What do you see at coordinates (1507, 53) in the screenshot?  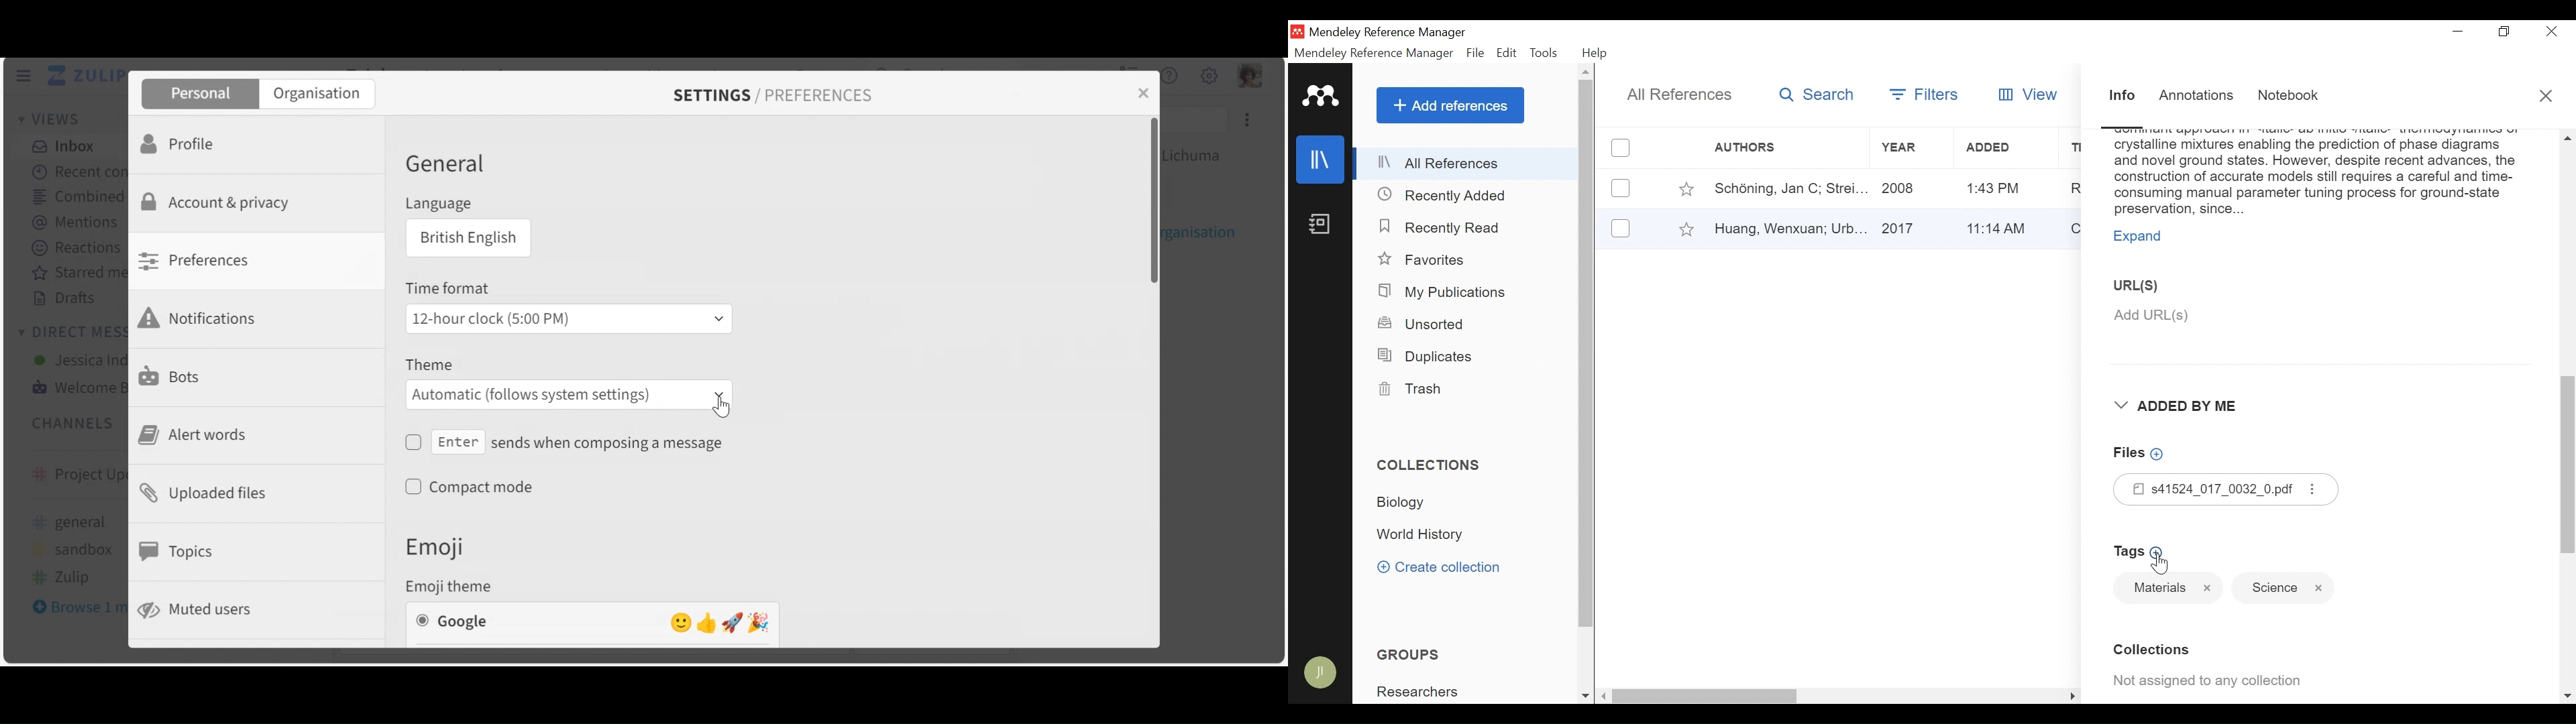 I see `Edit` at bounding box center [1507, 53].